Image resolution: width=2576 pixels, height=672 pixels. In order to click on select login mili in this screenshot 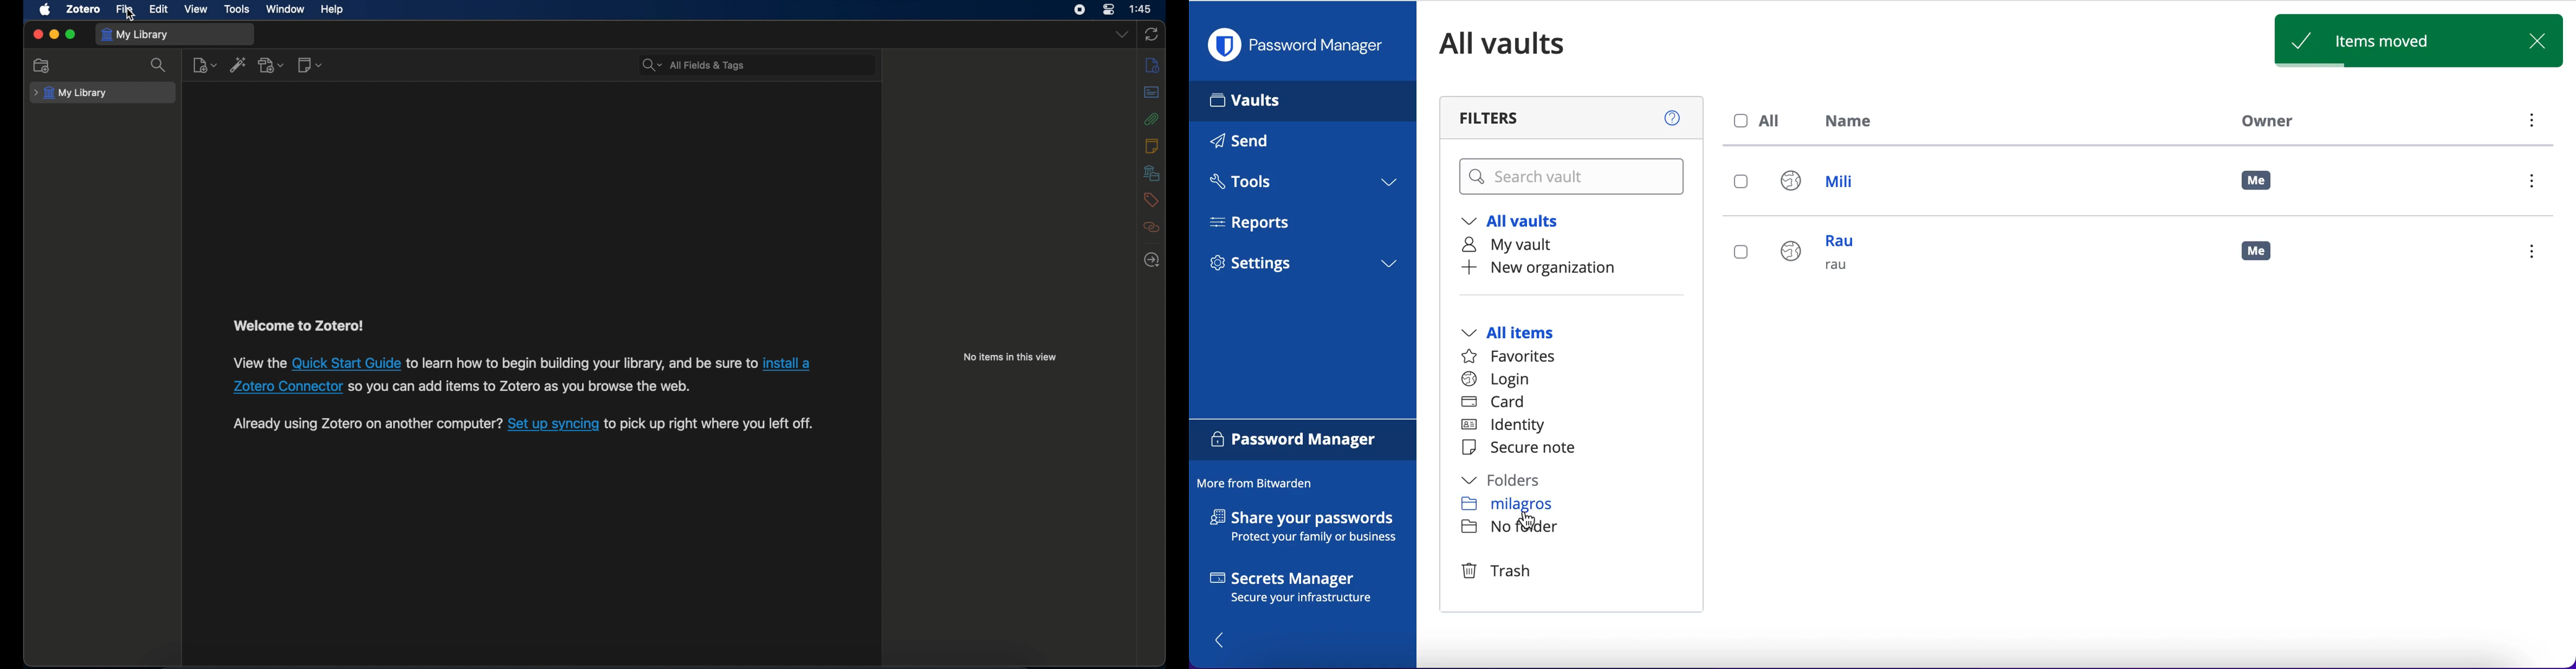, I will do `click(1742, 183)`.